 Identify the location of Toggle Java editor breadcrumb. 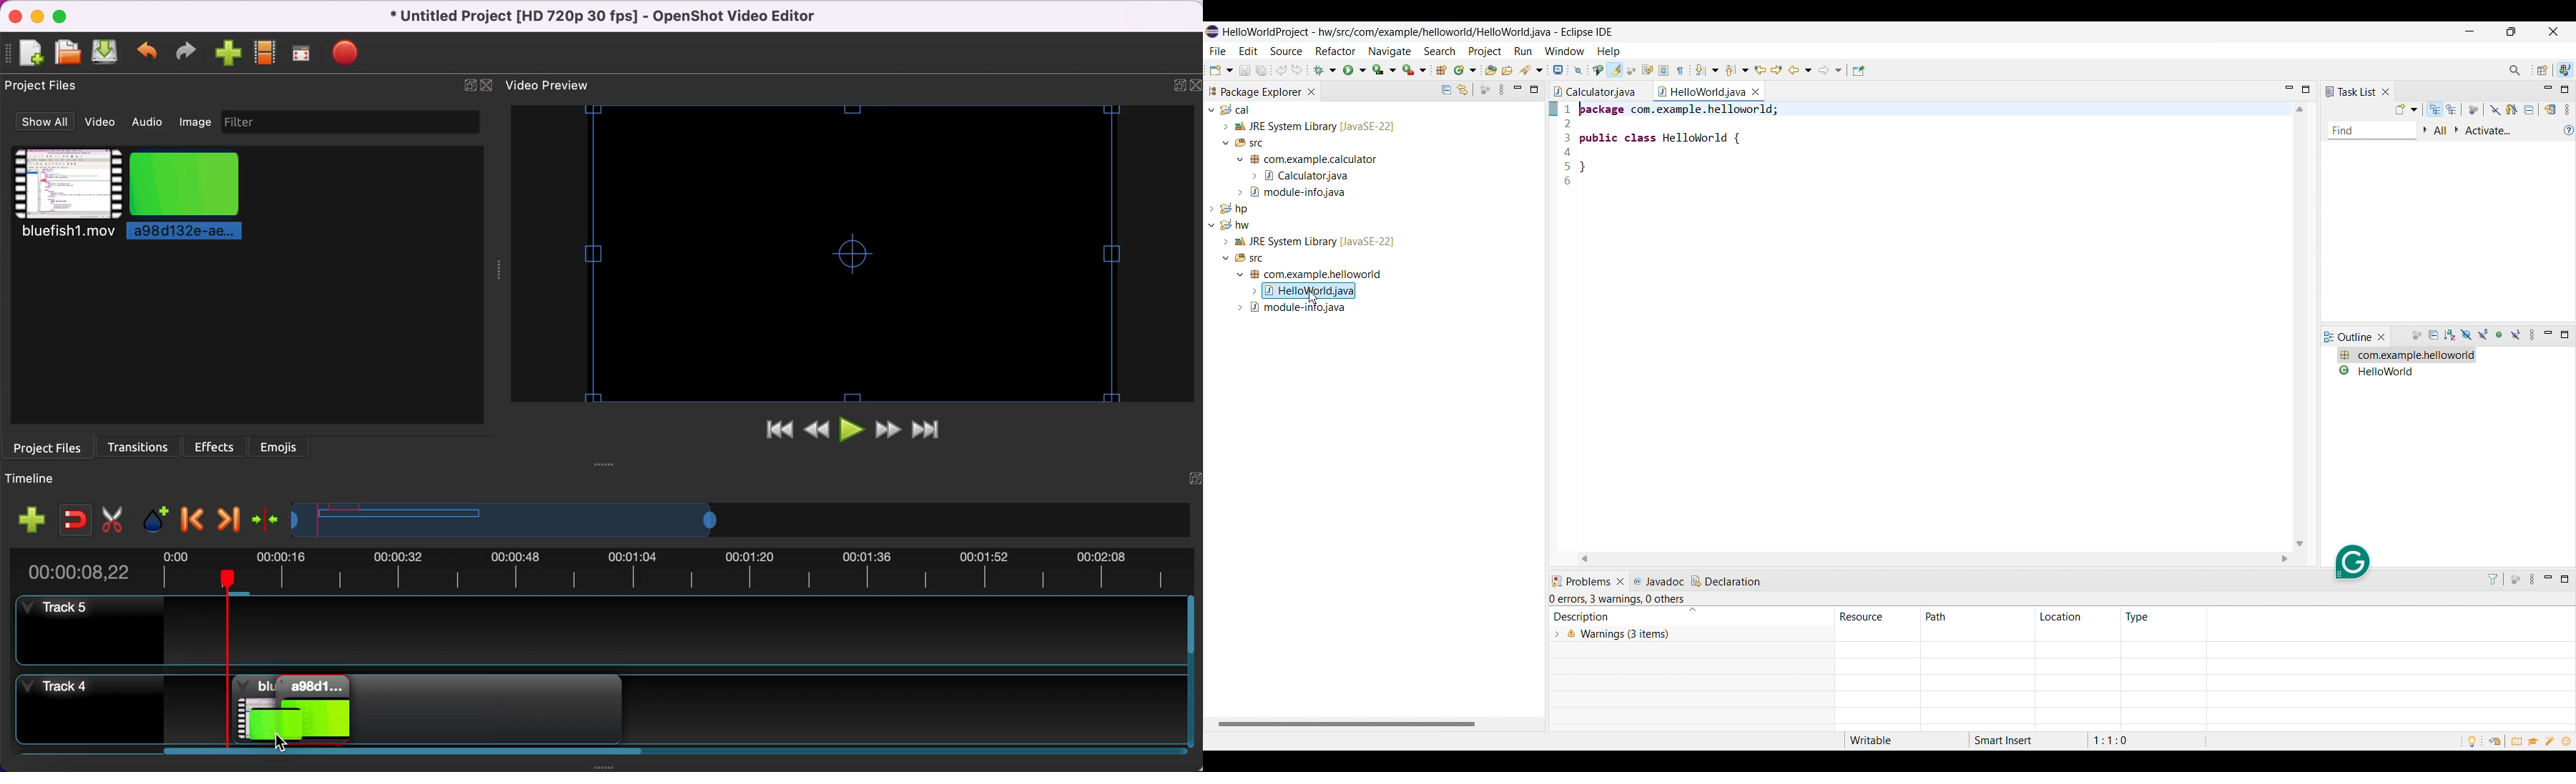
(1598, 71).